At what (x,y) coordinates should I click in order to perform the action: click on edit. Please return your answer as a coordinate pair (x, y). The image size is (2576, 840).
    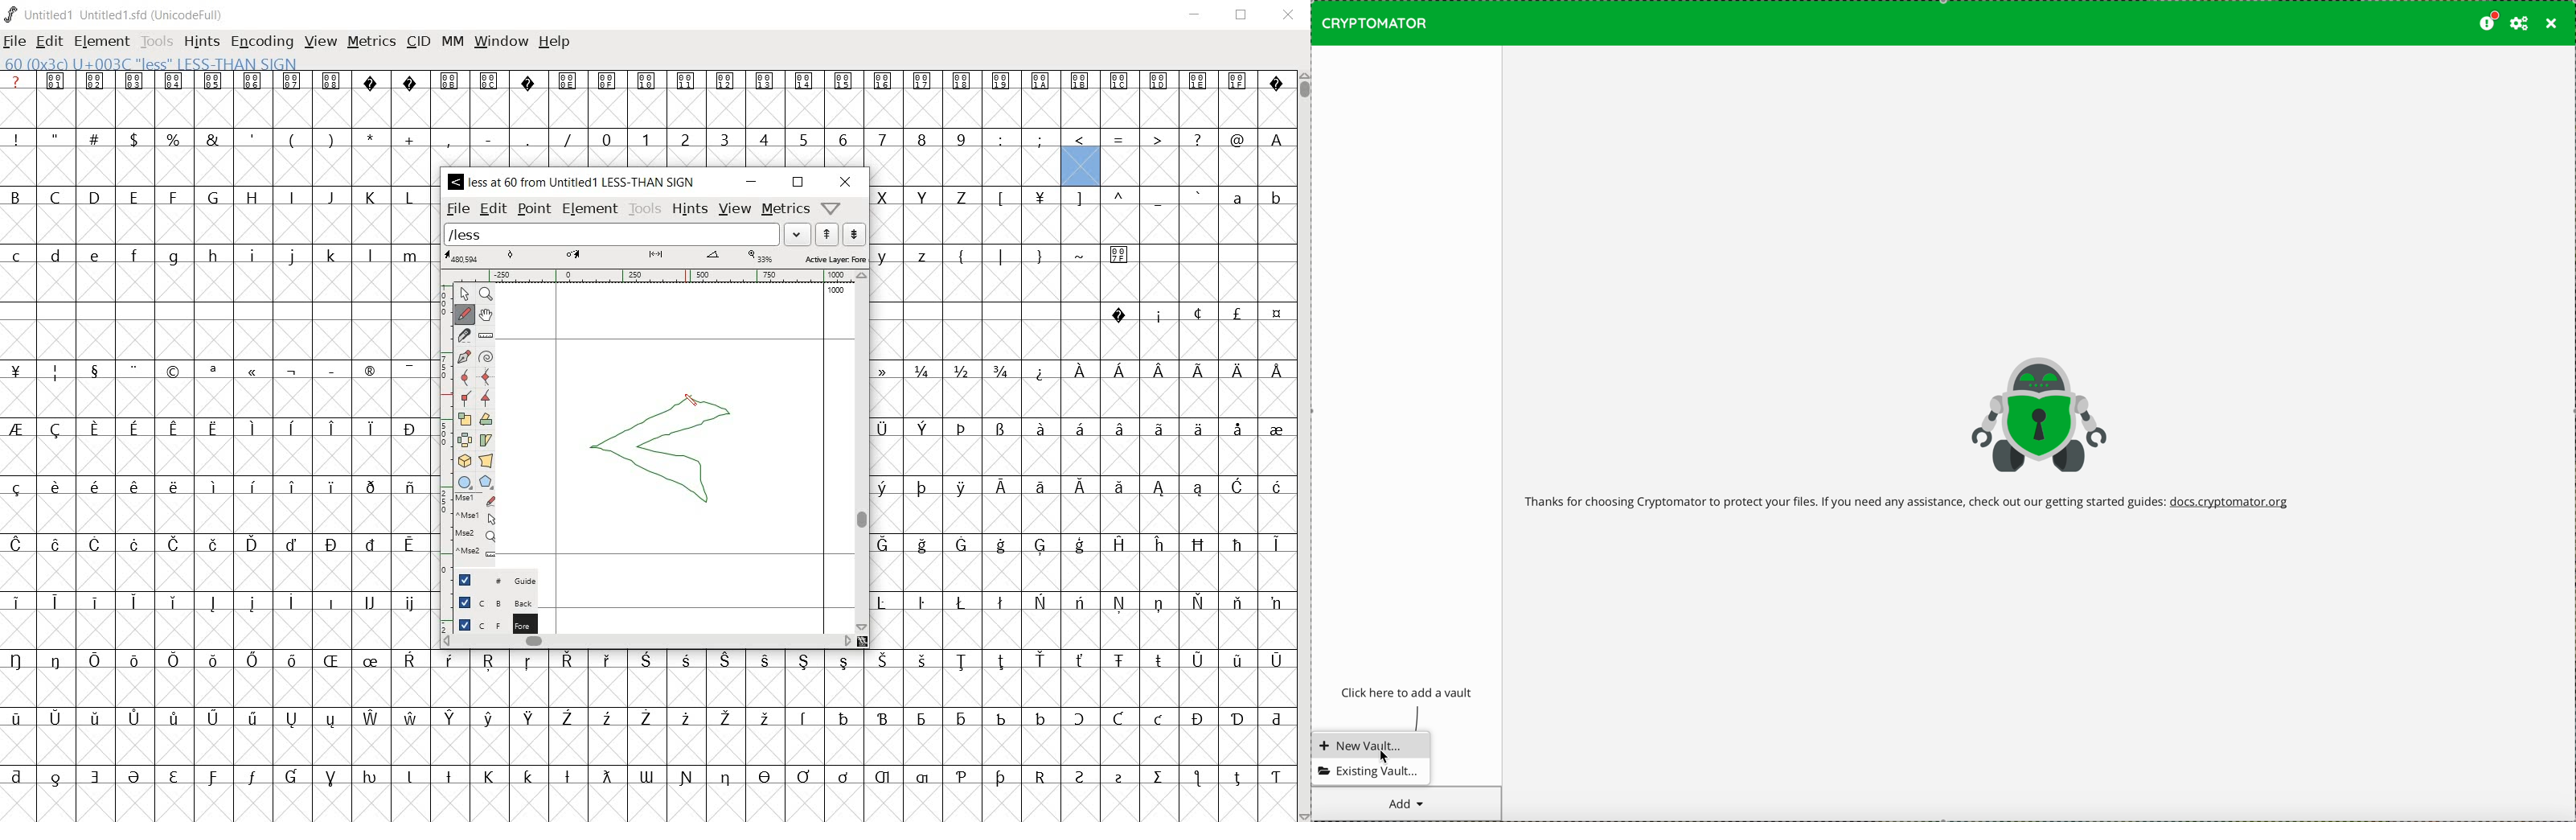
    Looking at the image, I should click on (51, 41).